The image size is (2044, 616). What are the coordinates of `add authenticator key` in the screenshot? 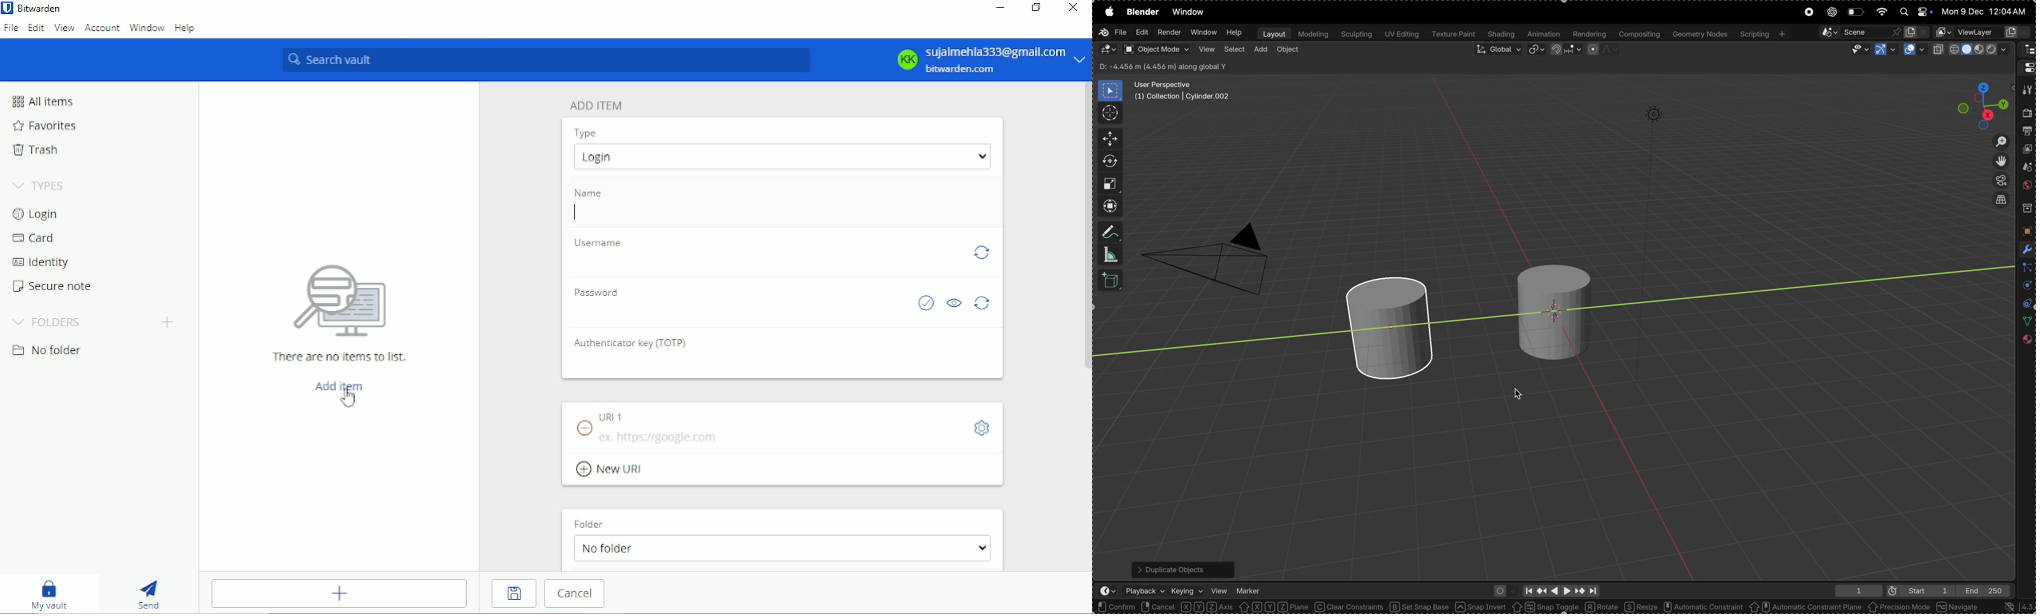 It's located at (784, 364).